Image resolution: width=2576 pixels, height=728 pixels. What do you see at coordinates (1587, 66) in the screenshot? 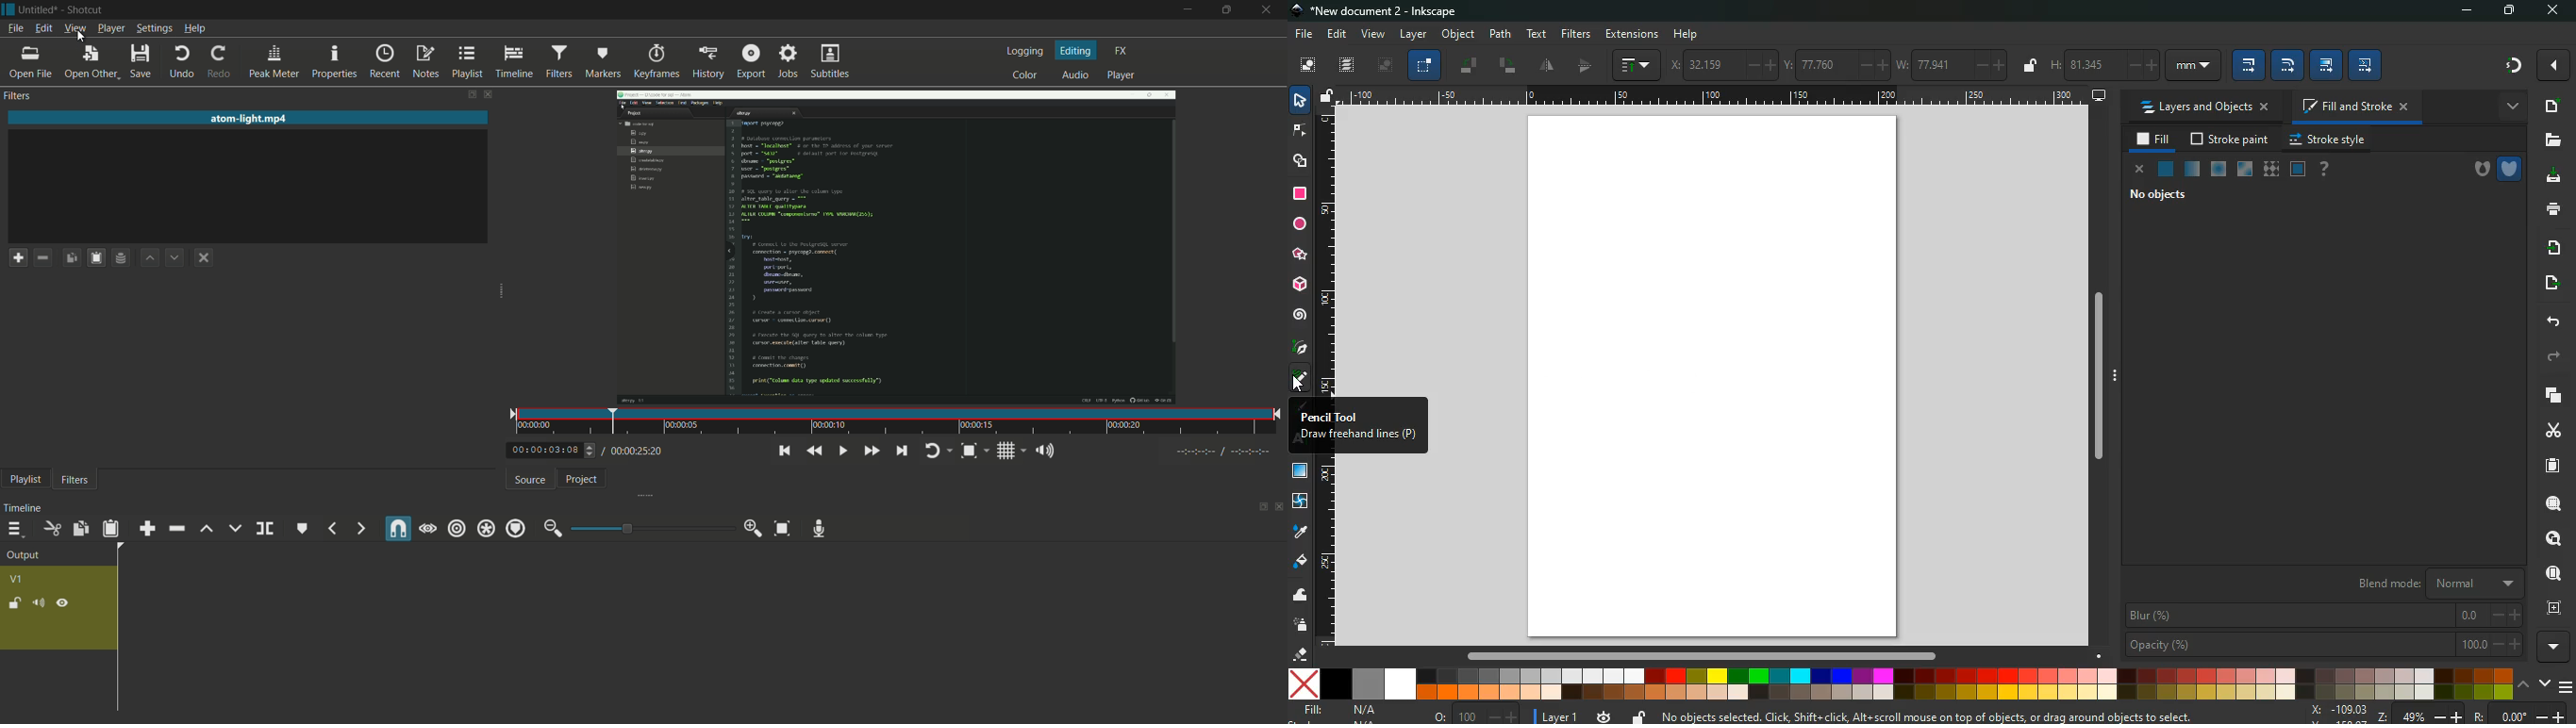
I see `half` at bounding box center [1587, 66].